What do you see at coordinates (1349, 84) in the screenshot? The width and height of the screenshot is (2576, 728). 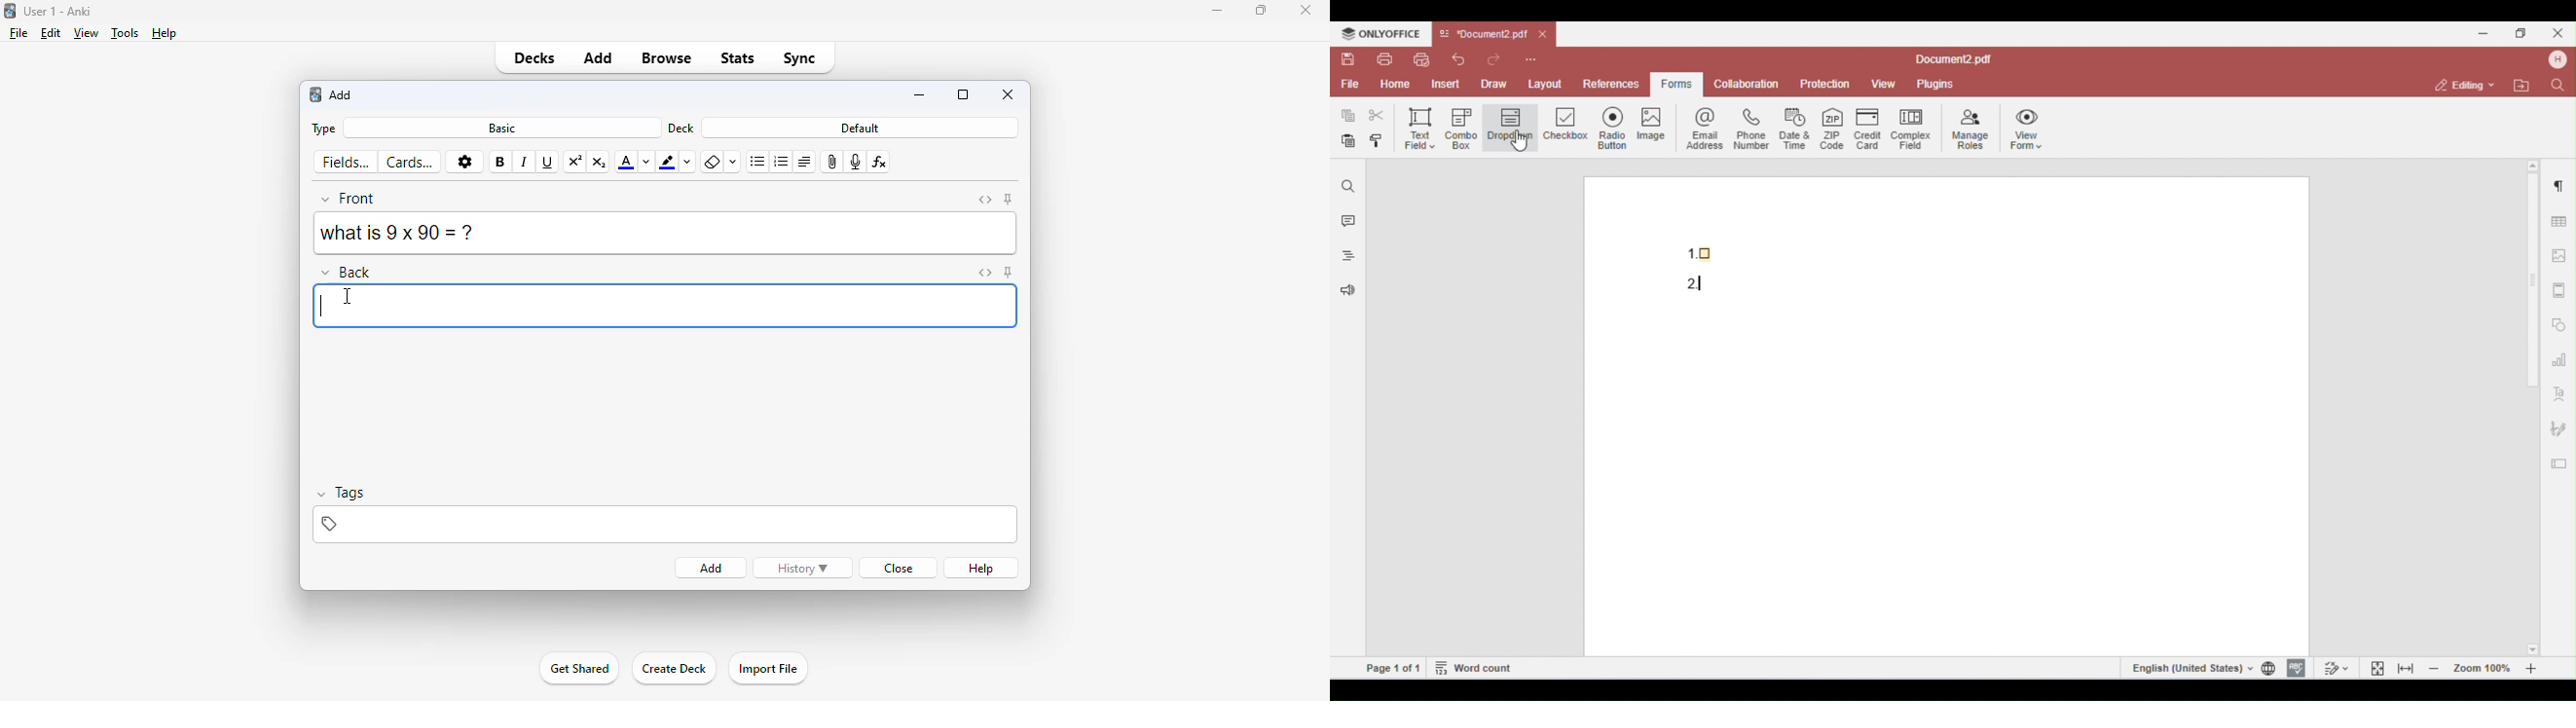 I see `file` at bounding box center [1349, 84].